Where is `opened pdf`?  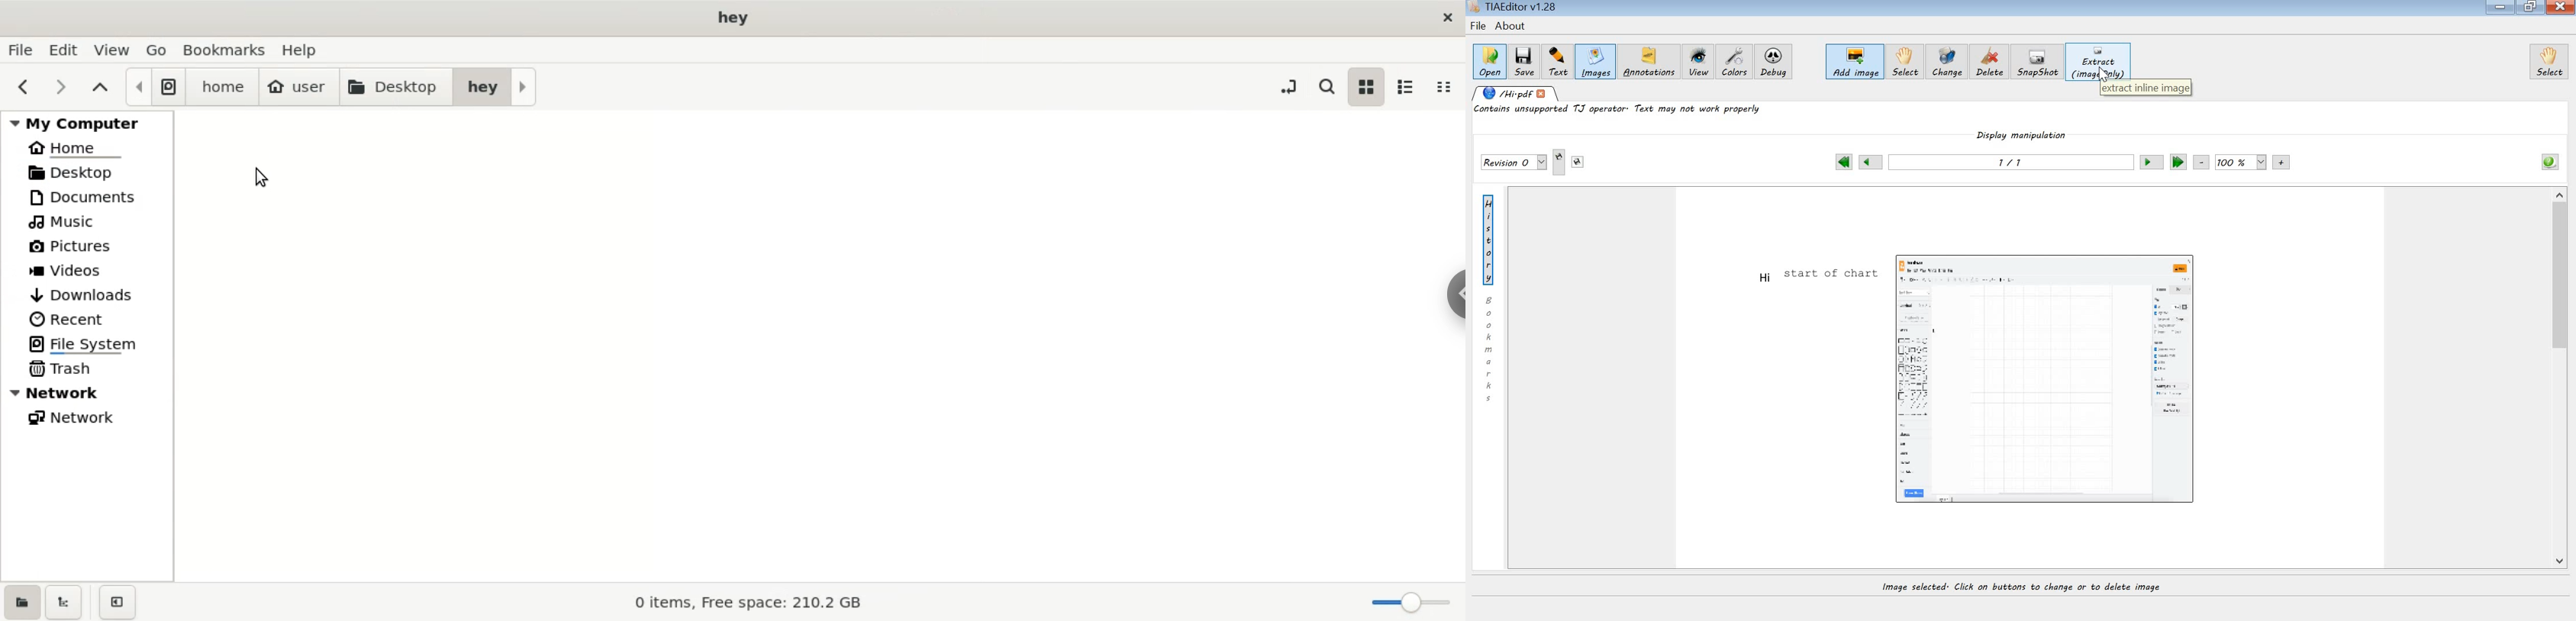 opened pdf is located at coordinates (1516, 94).